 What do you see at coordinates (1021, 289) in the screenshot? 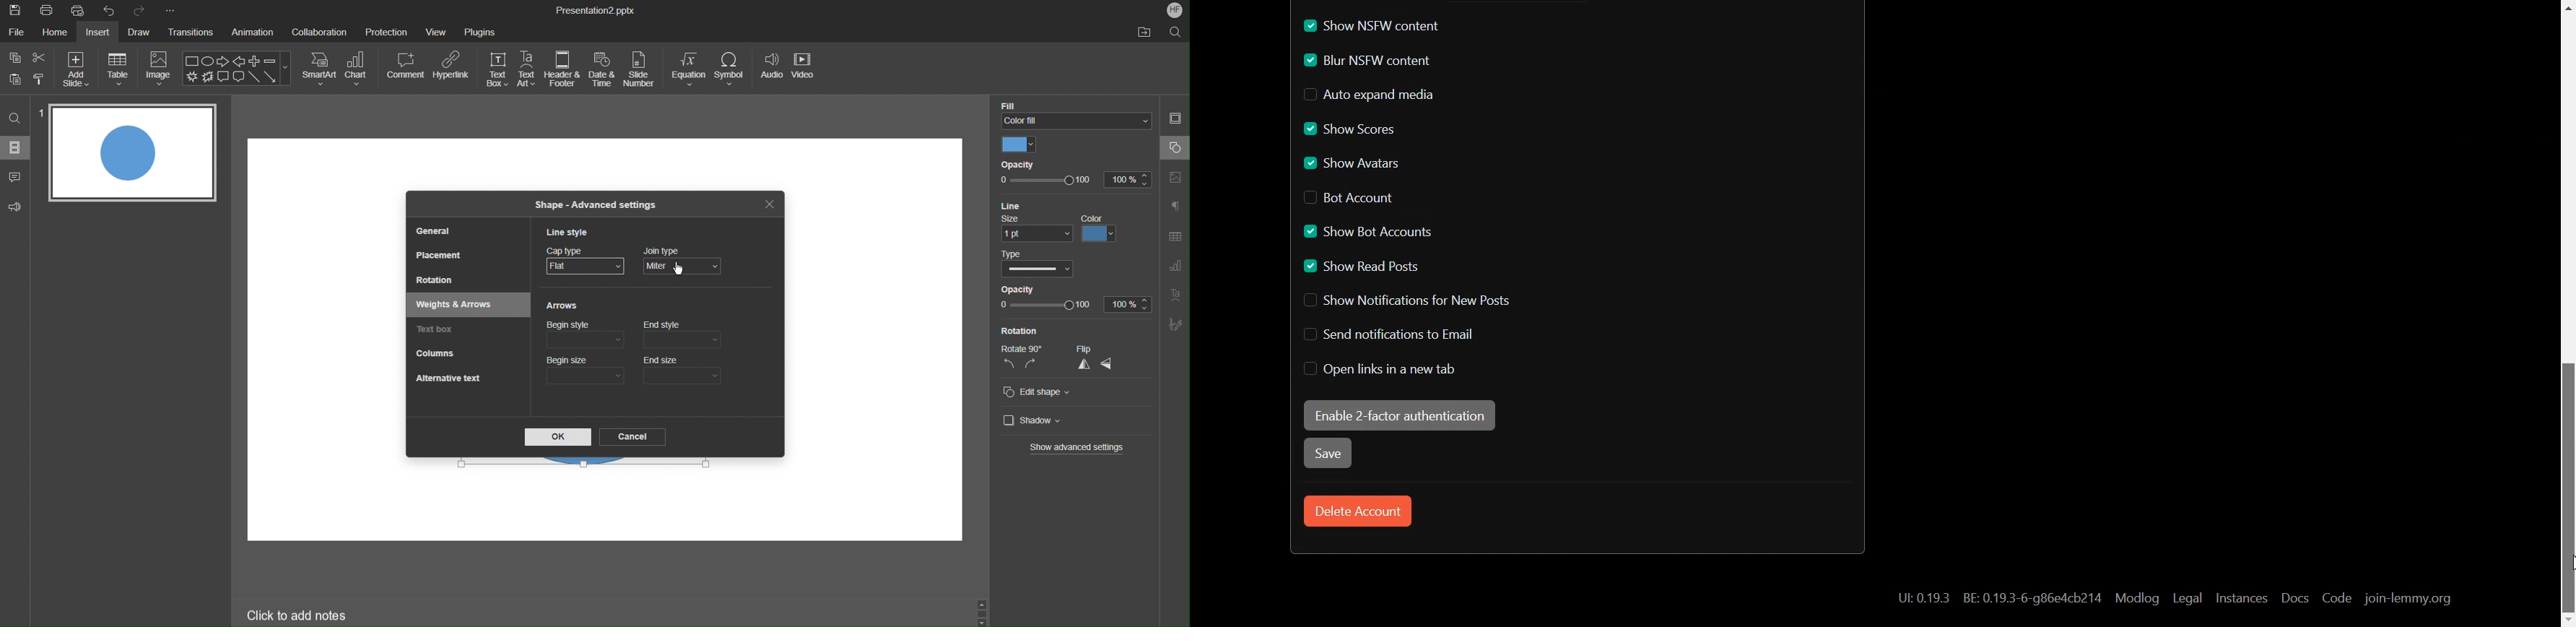
I see `Opacity` at bounding box center [1021, 289].